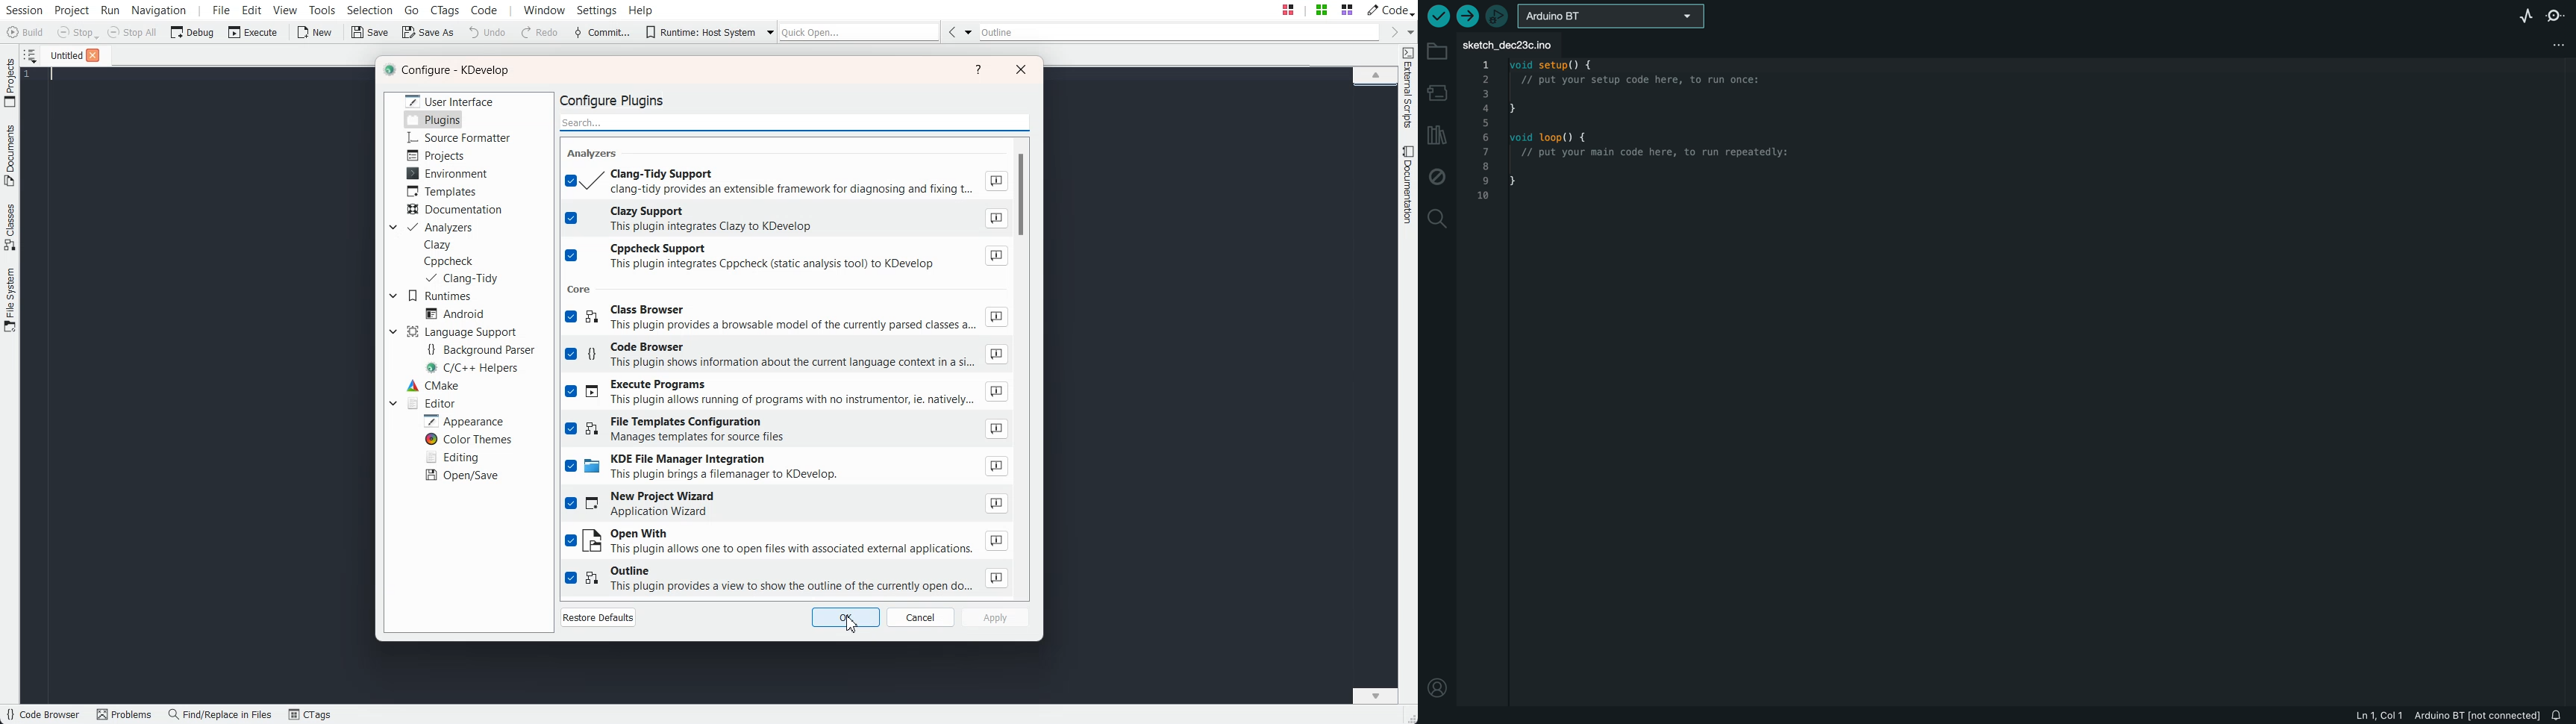 The width and height of the screenshot is (2576, 728). Describe the element at coordinates (787, 219) in the screenshot. I see `Enable Clazy Support` at that location.